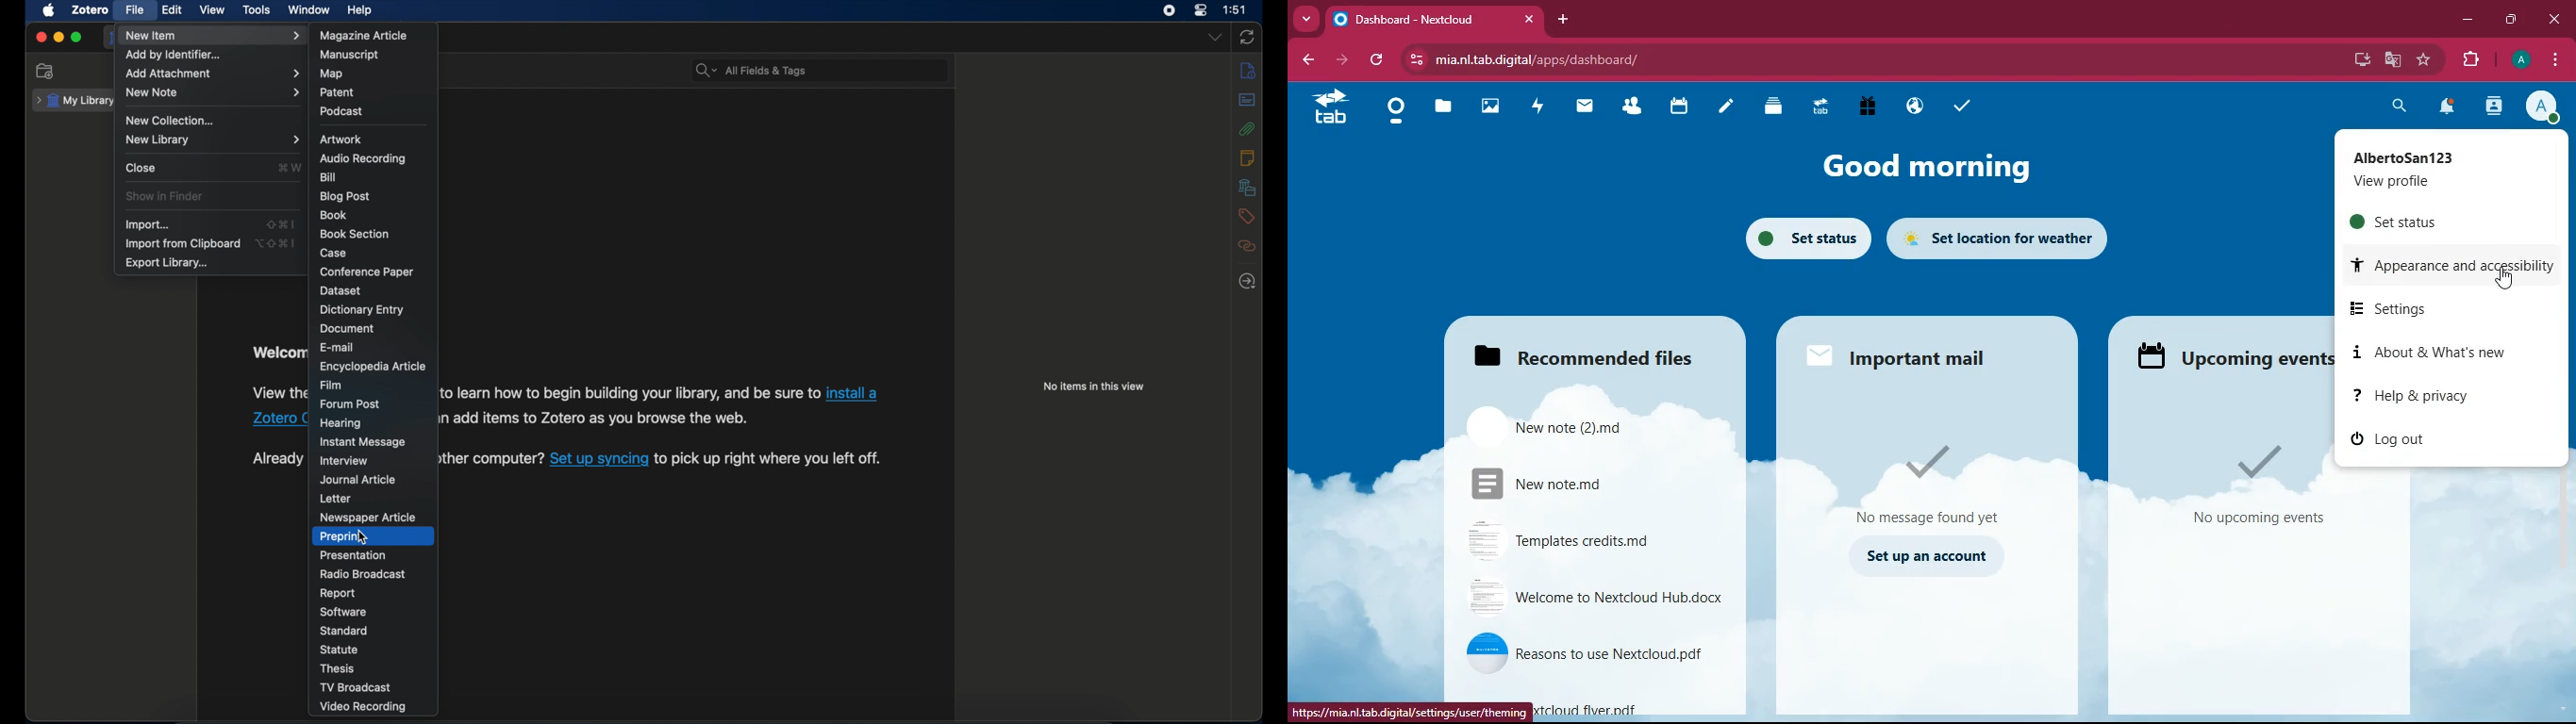  What do you see at coordinates (1913, 106) in the screenshot?
I see `public` at bounding box center [1913, 106].